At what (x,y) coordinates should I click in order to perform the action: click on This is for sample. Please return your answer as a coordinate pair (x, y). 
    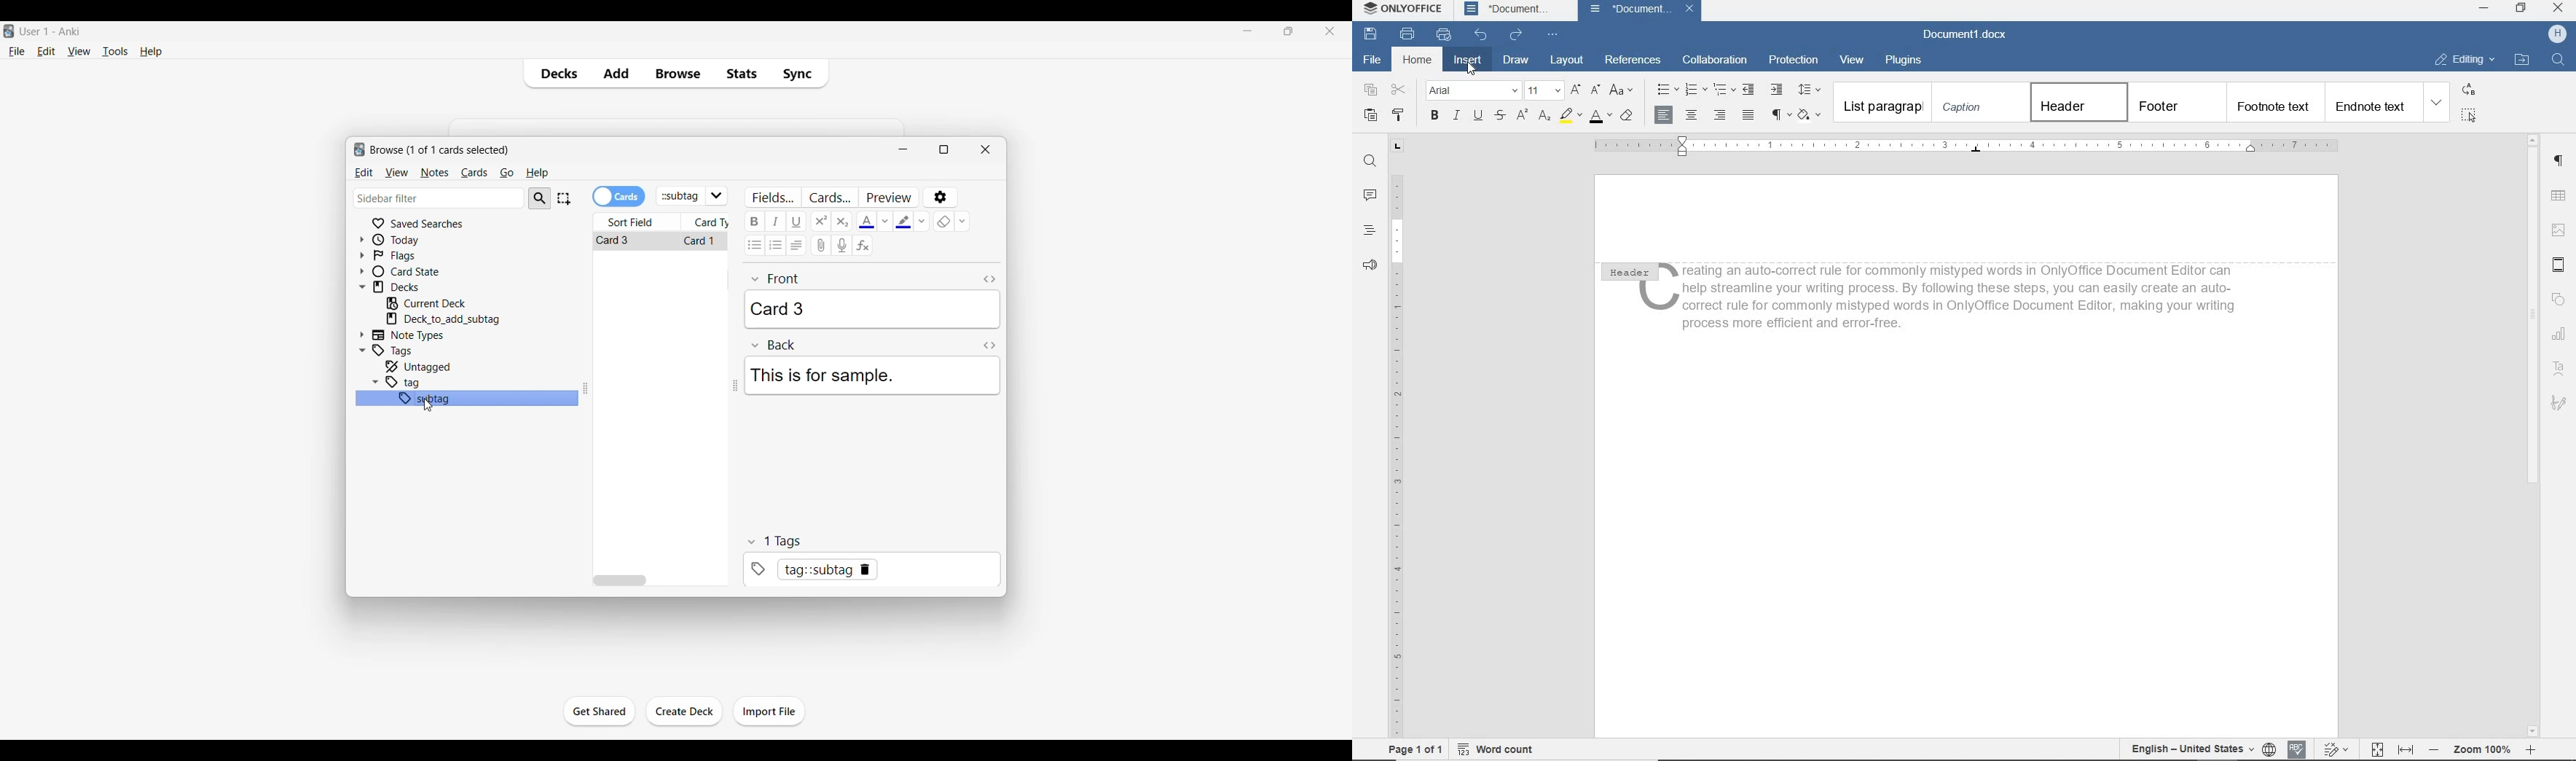
    Looking at the image, I should click on (871, 376).